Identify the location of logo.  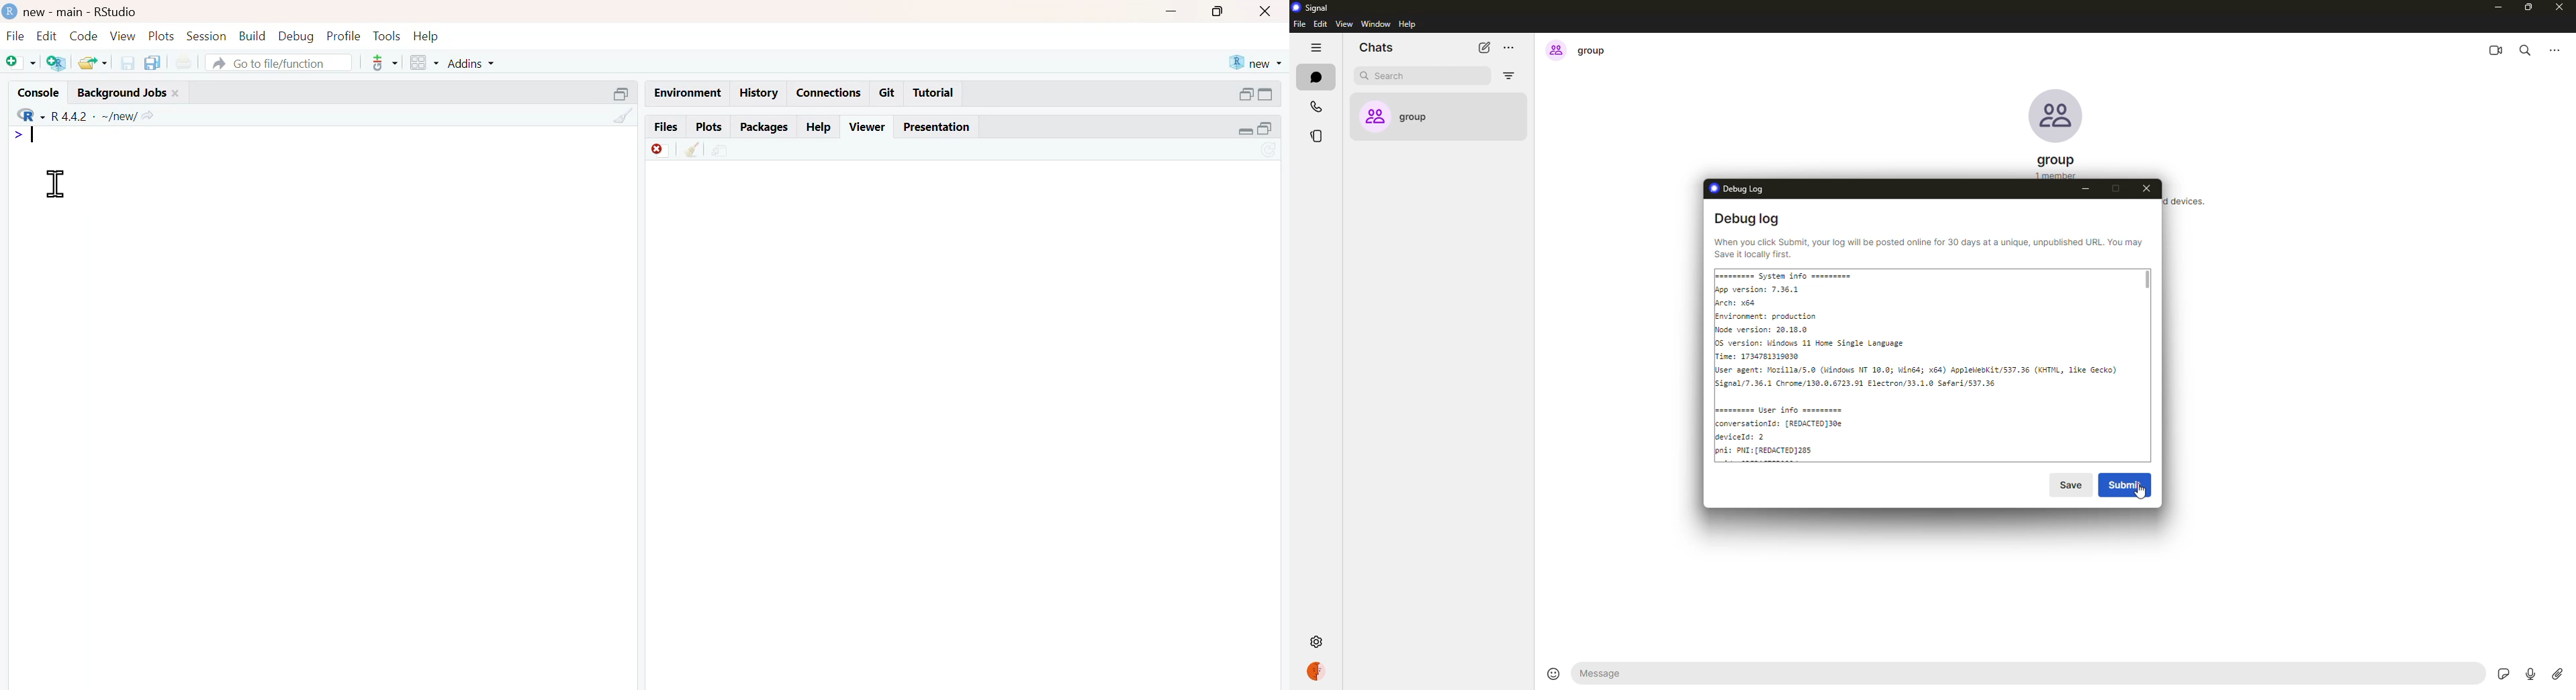
(11, 11).